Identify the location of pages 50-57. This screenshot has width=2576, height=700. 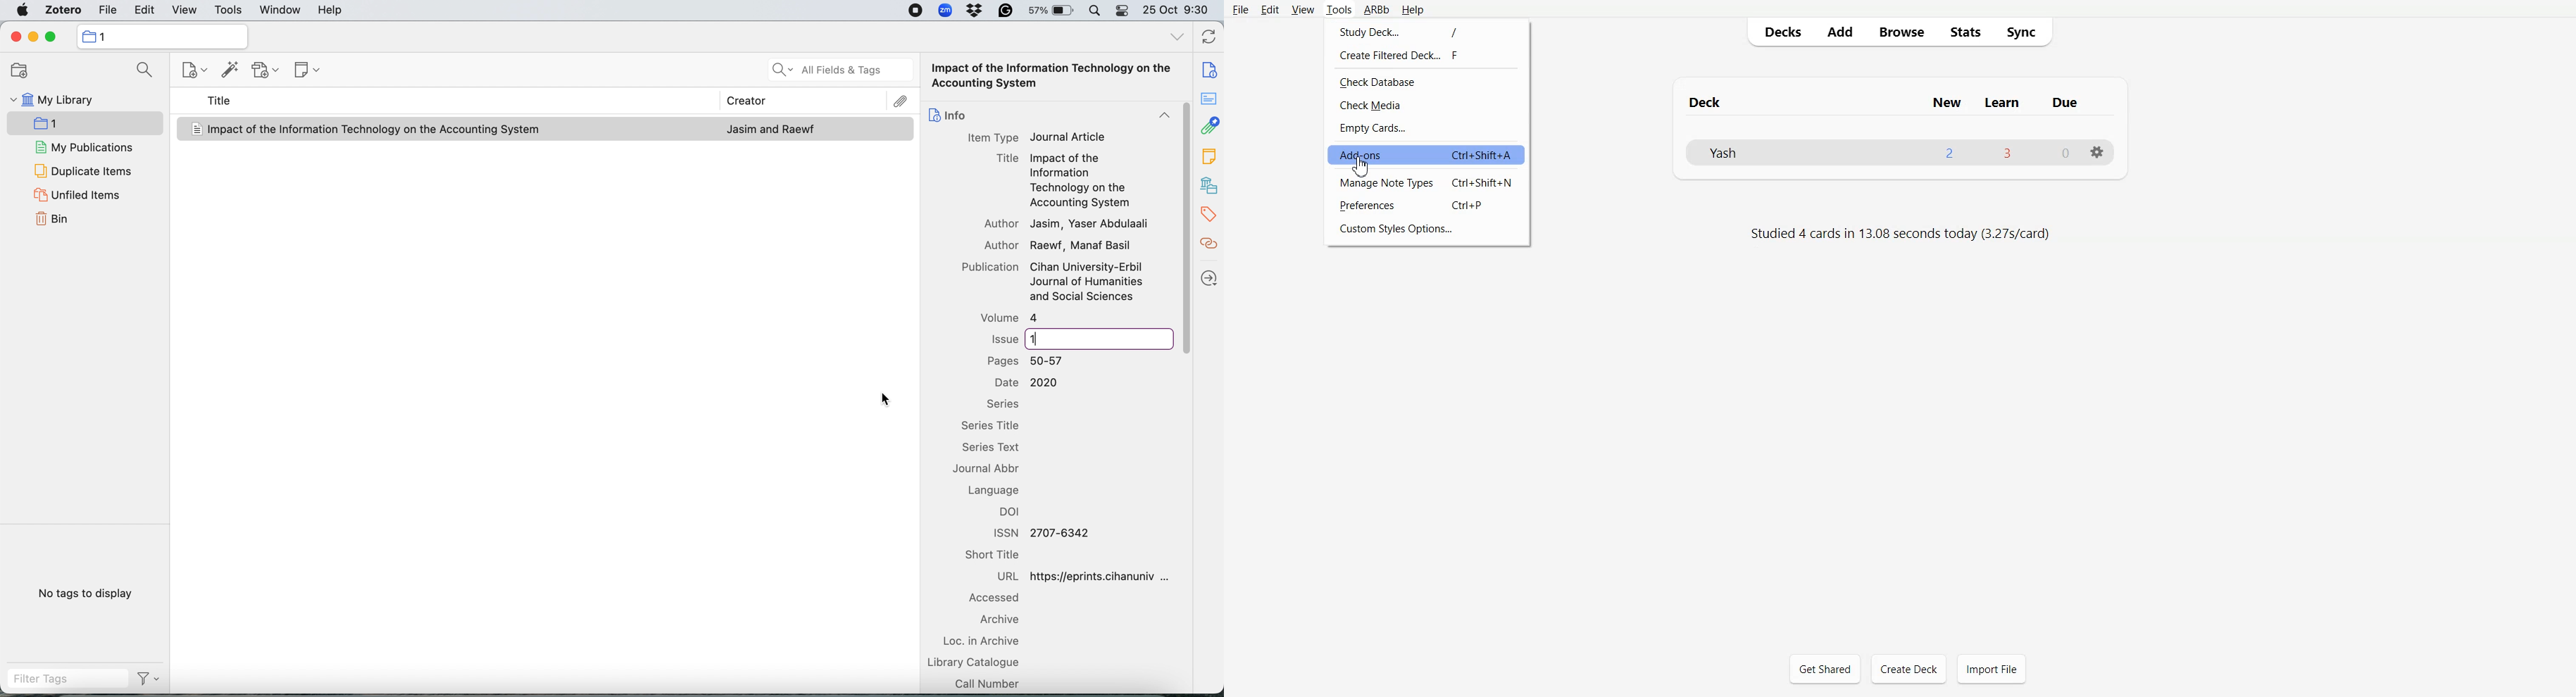
(1031, 361).